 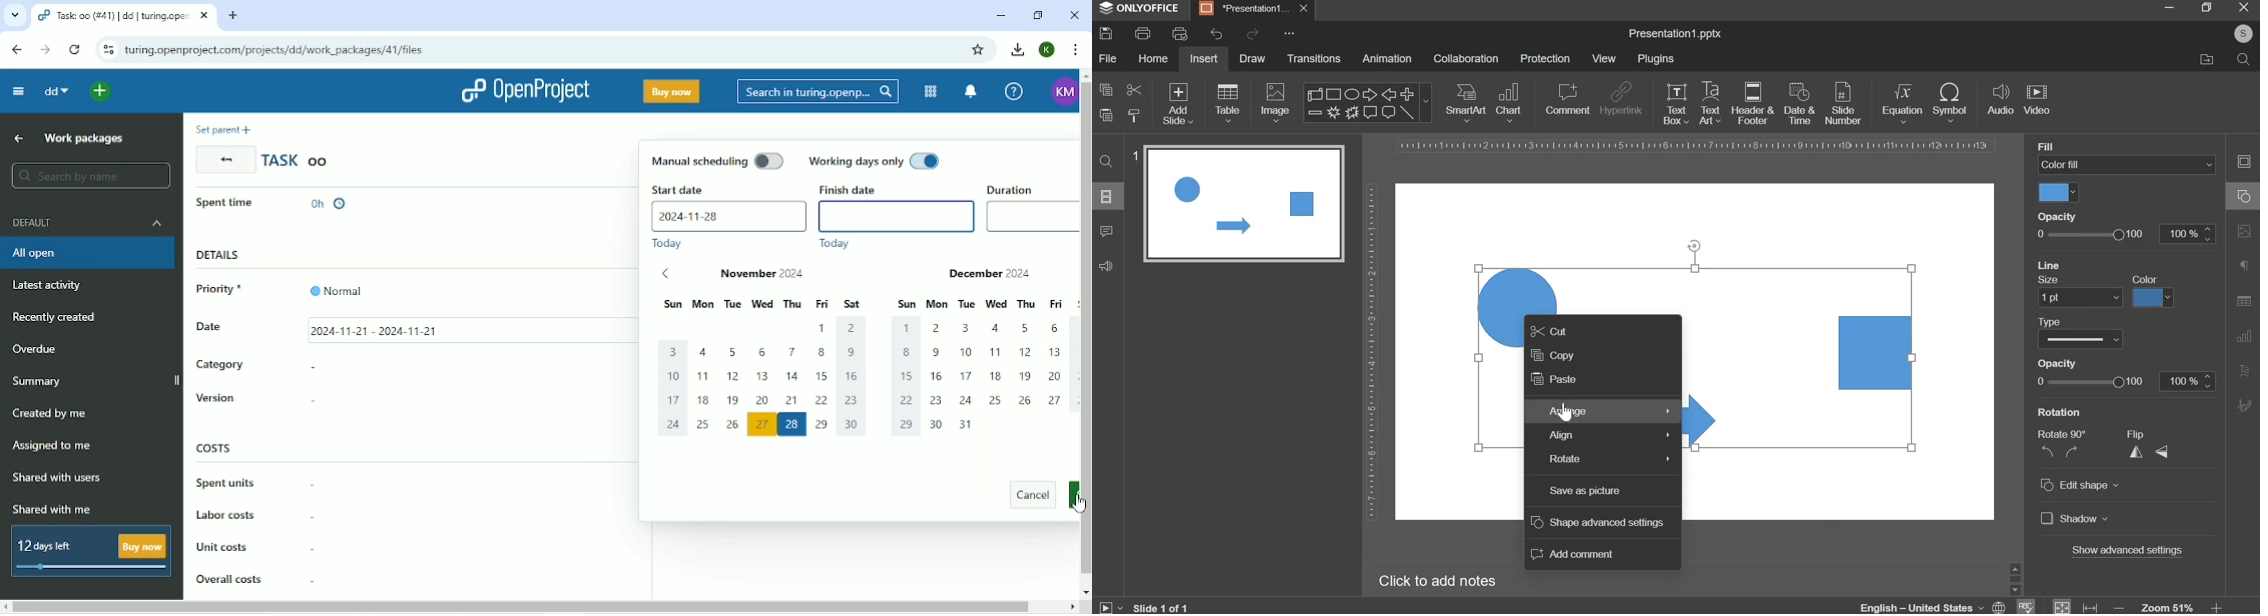 What do you see at coordinates (299, 160) in the screenshot?
I see `Task oo` at bounding box center [299, 160].